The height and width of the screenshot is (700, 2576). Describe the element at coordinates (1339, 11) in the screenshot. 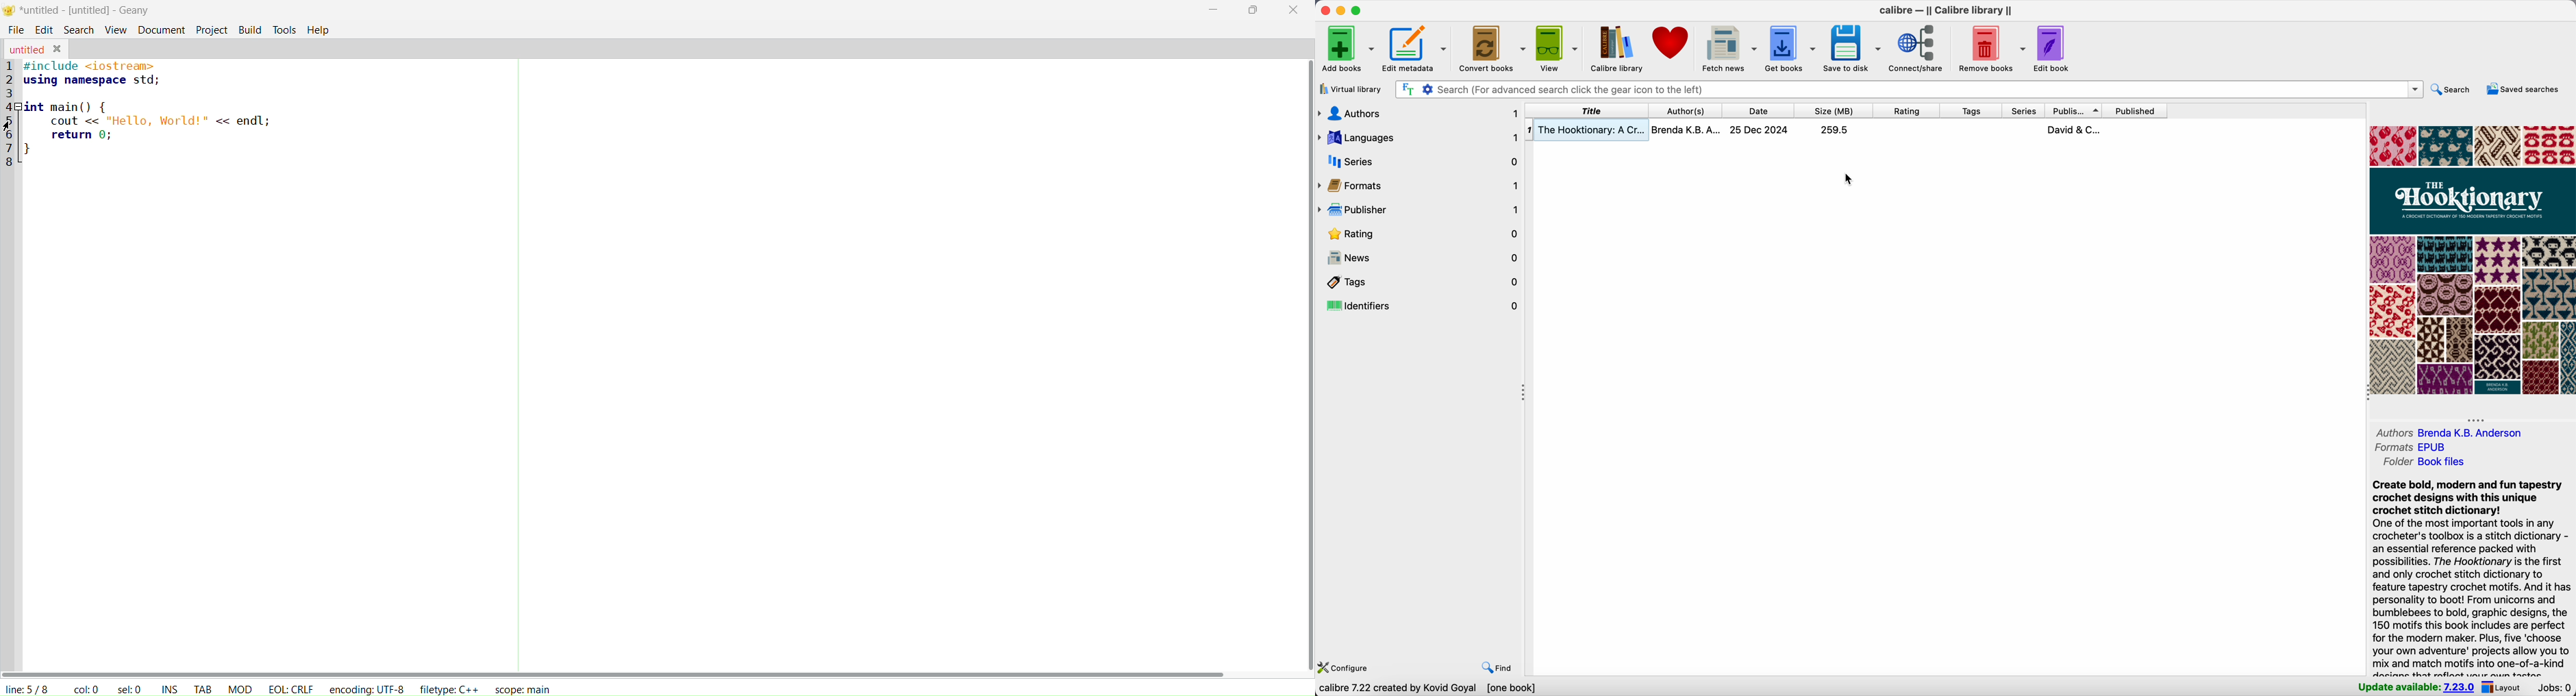

I see `minimize` at that location.